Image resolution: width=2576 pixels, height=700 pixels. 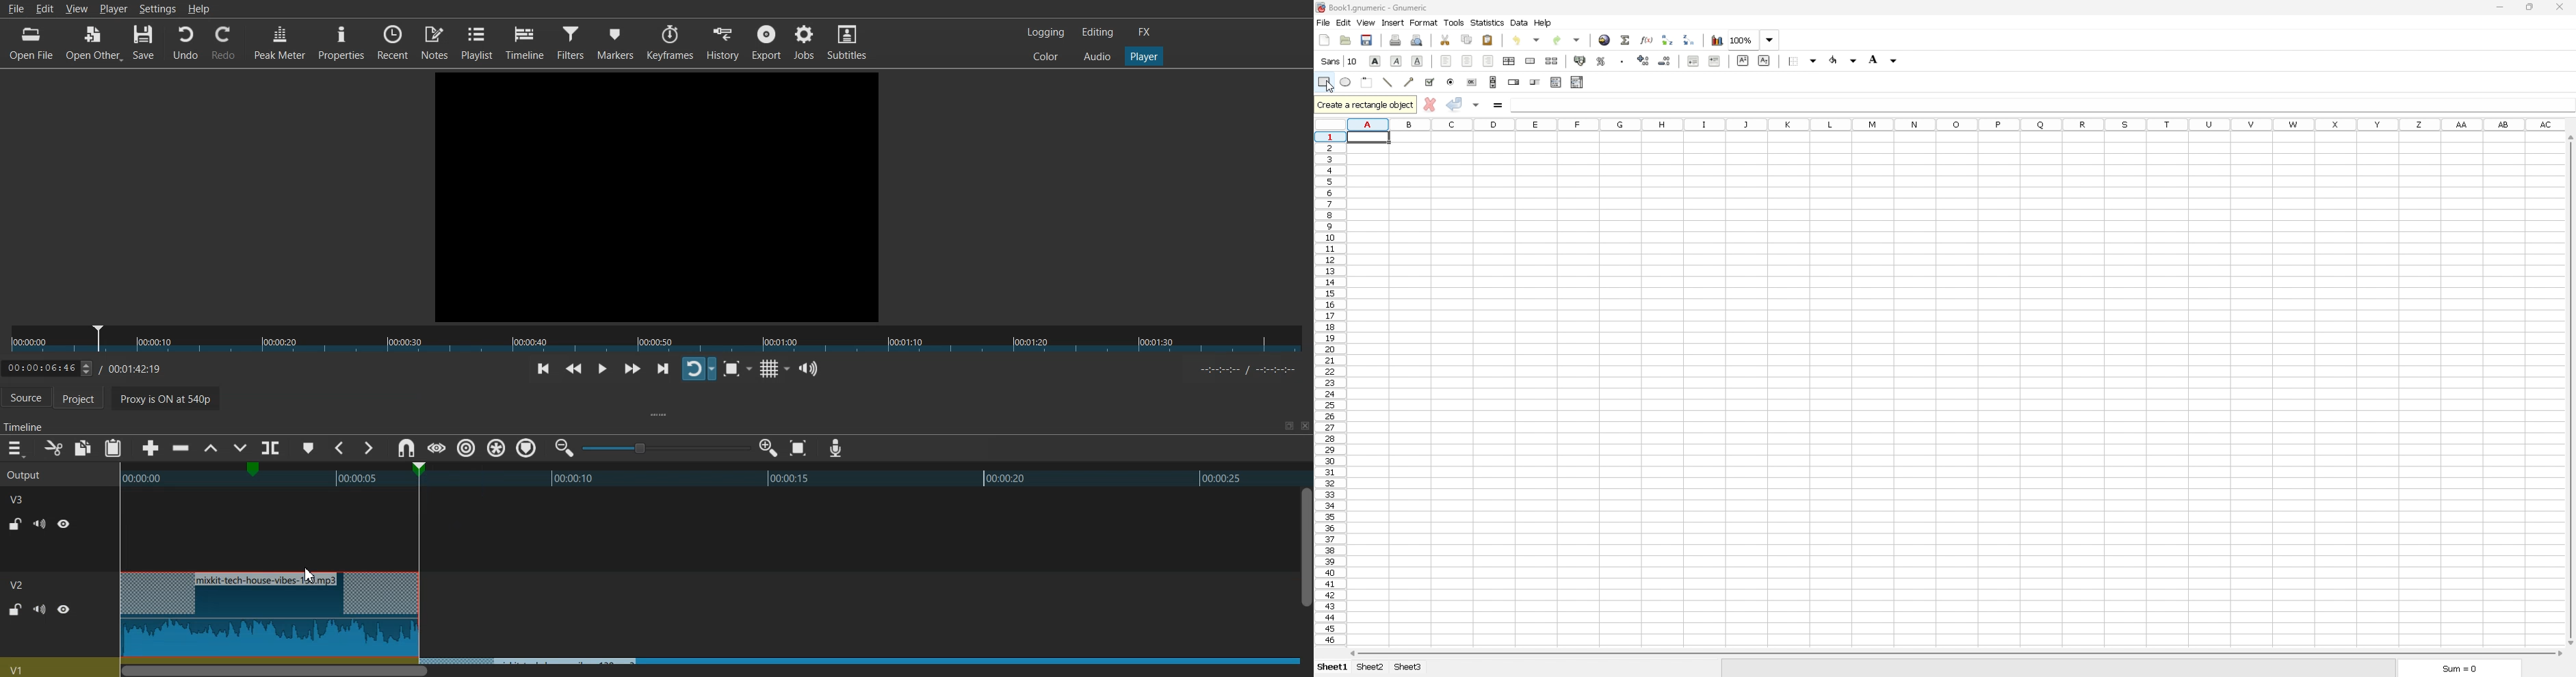 What do you see at coordinates (733, 369) in the screenshot?
I see `Toggle Zoom` at bounding box center [733, 369].